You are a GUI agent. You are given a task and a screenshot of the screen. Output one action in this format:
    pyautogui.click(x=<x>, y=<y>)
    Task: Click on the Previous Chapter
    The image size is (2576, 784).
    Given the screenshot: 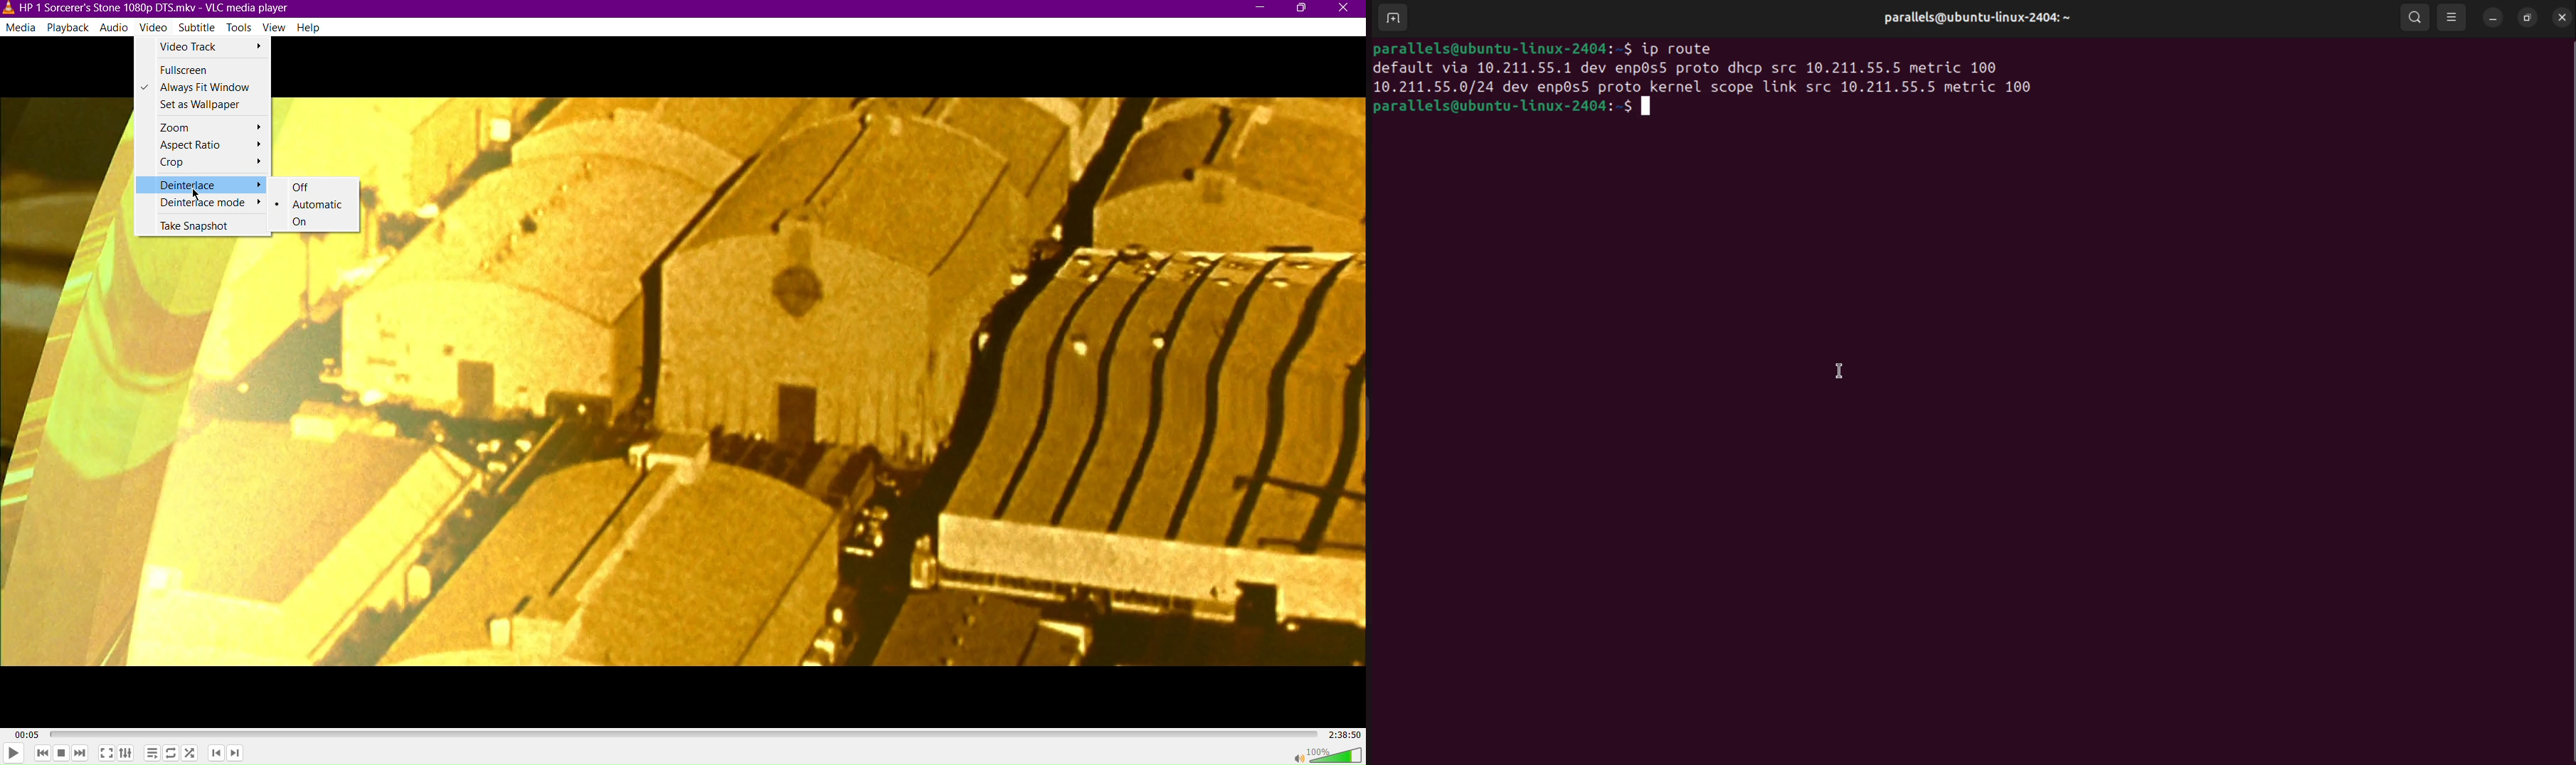 What is the action you would take?
    pyautogui.click(x=217, y=754)
    